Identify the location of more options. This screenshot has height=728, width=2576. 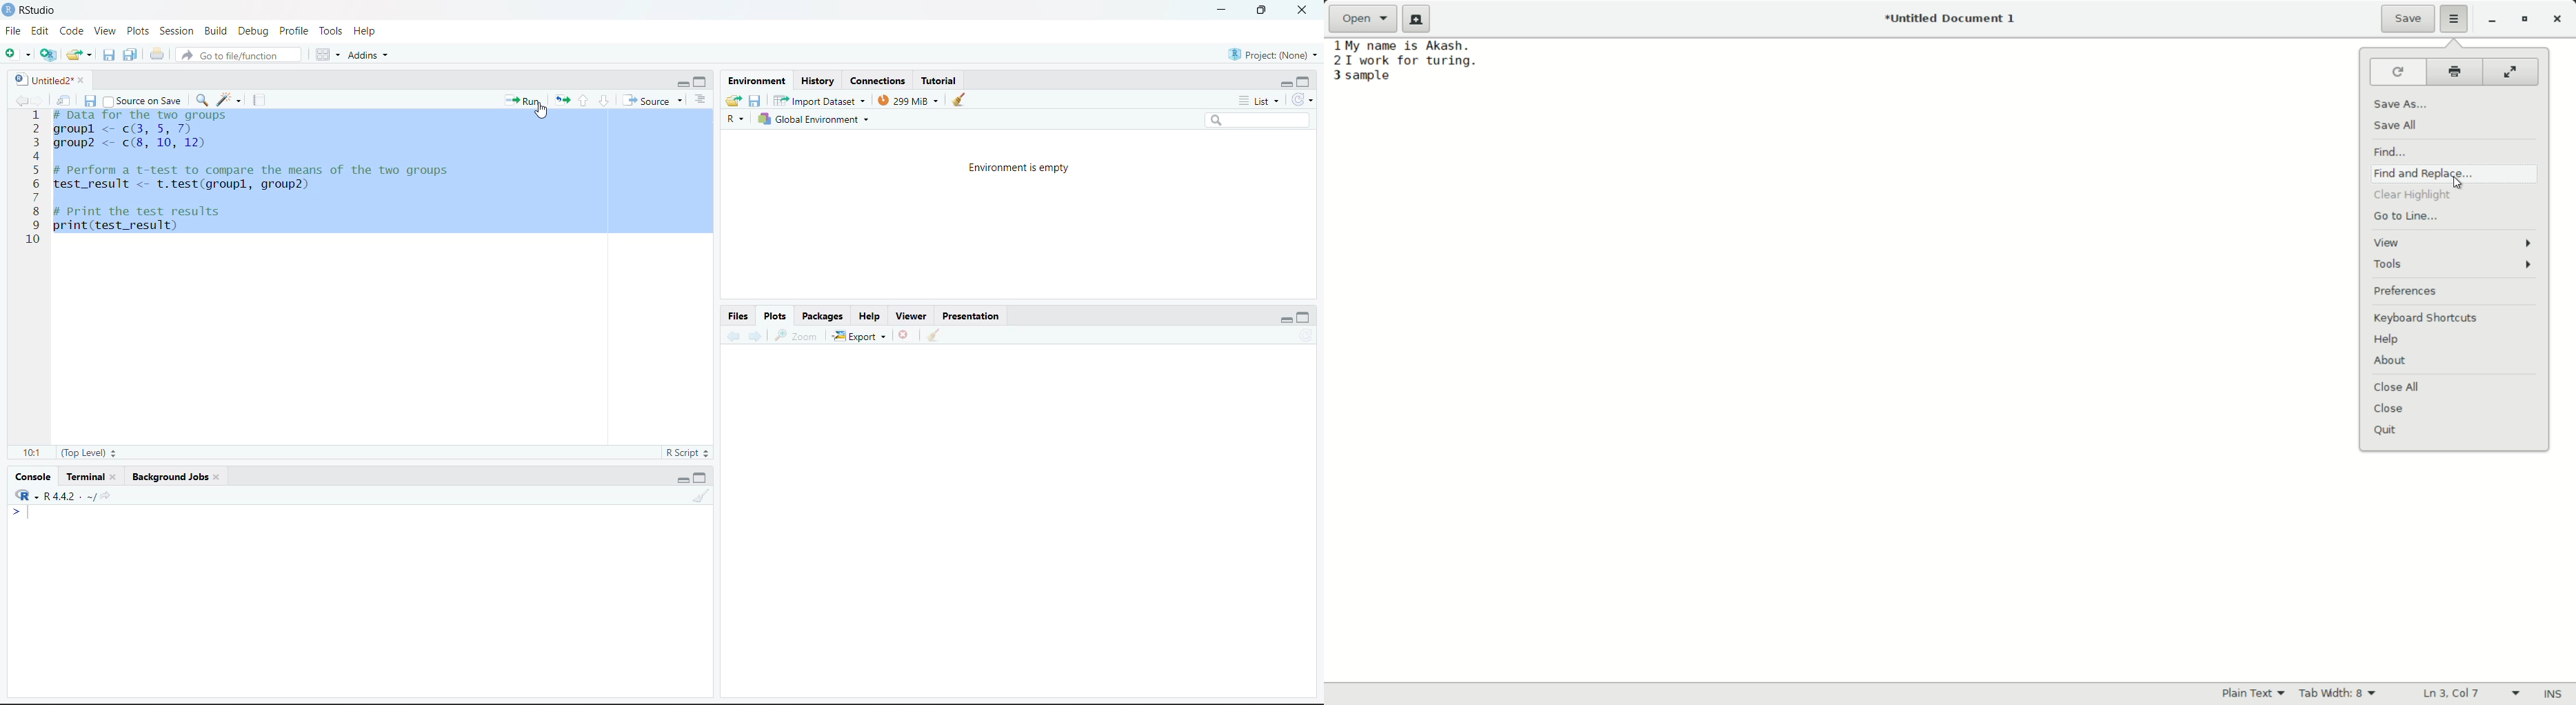
(2456, 19).